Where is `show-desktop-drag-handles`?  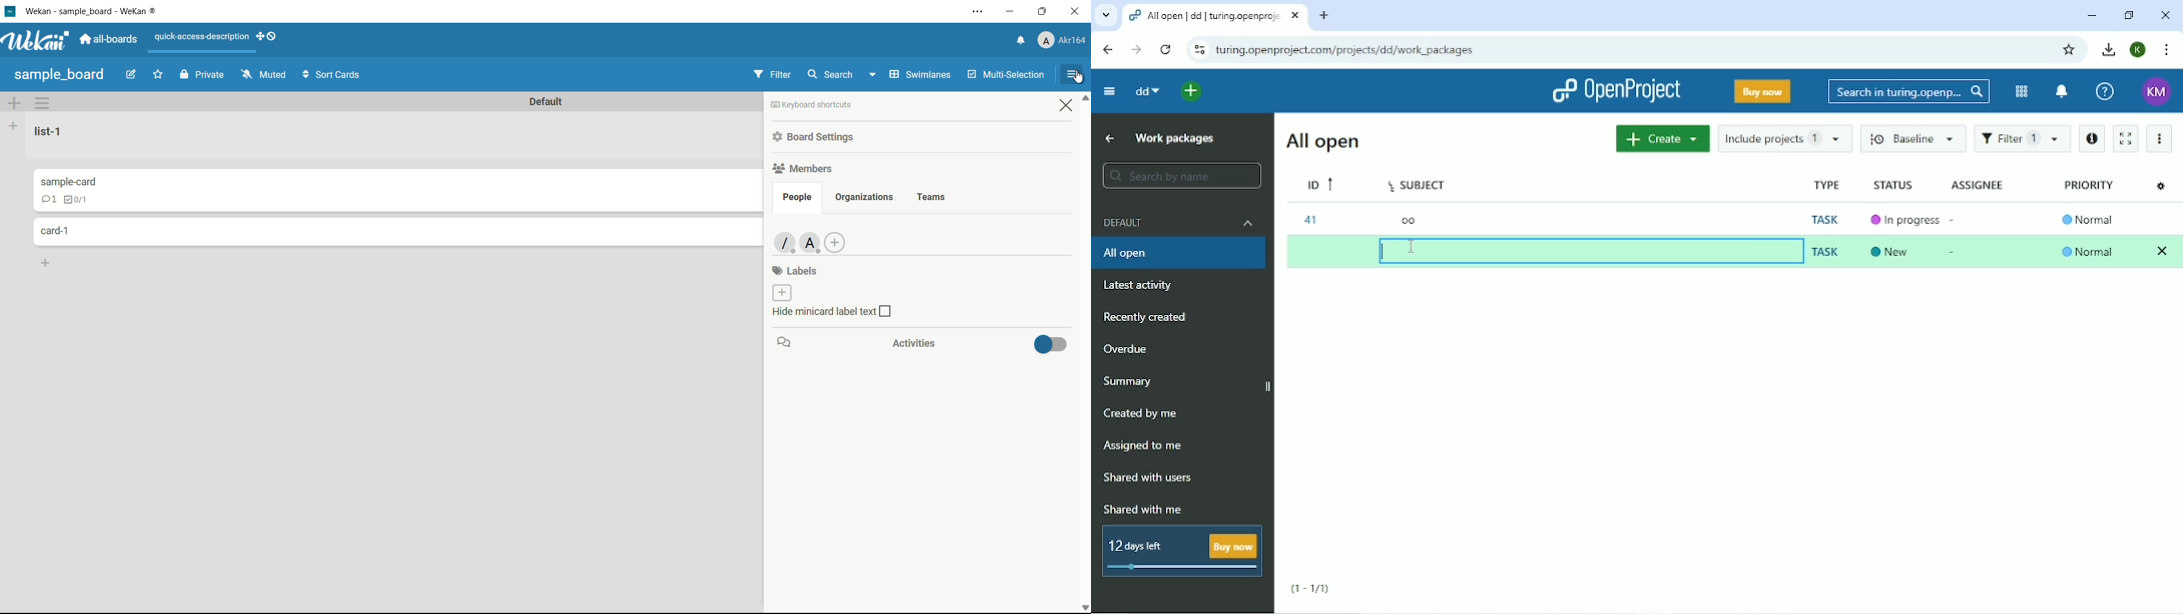 show-desktop-drag-handles is located at coordinates (271, 35).